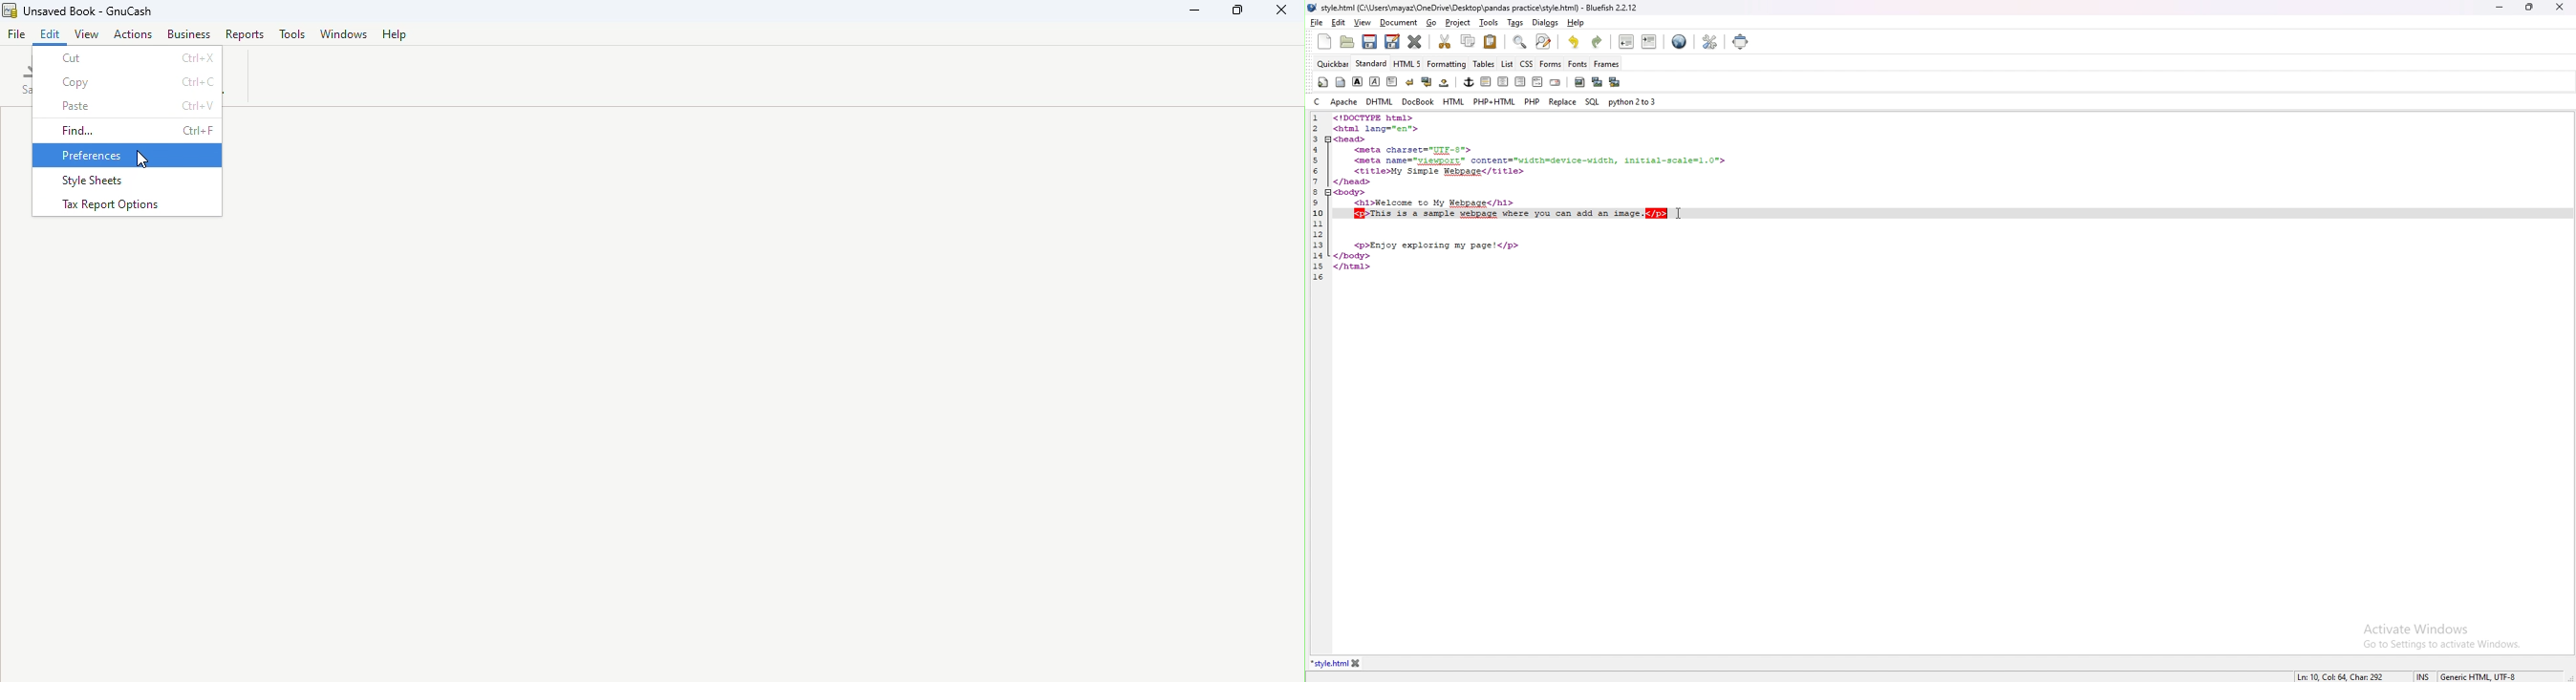 The width and height of the screenshot is (2576, 700). Describe the element at coordinates (54, 33) in the screenshot. I see `Edit` at that location.